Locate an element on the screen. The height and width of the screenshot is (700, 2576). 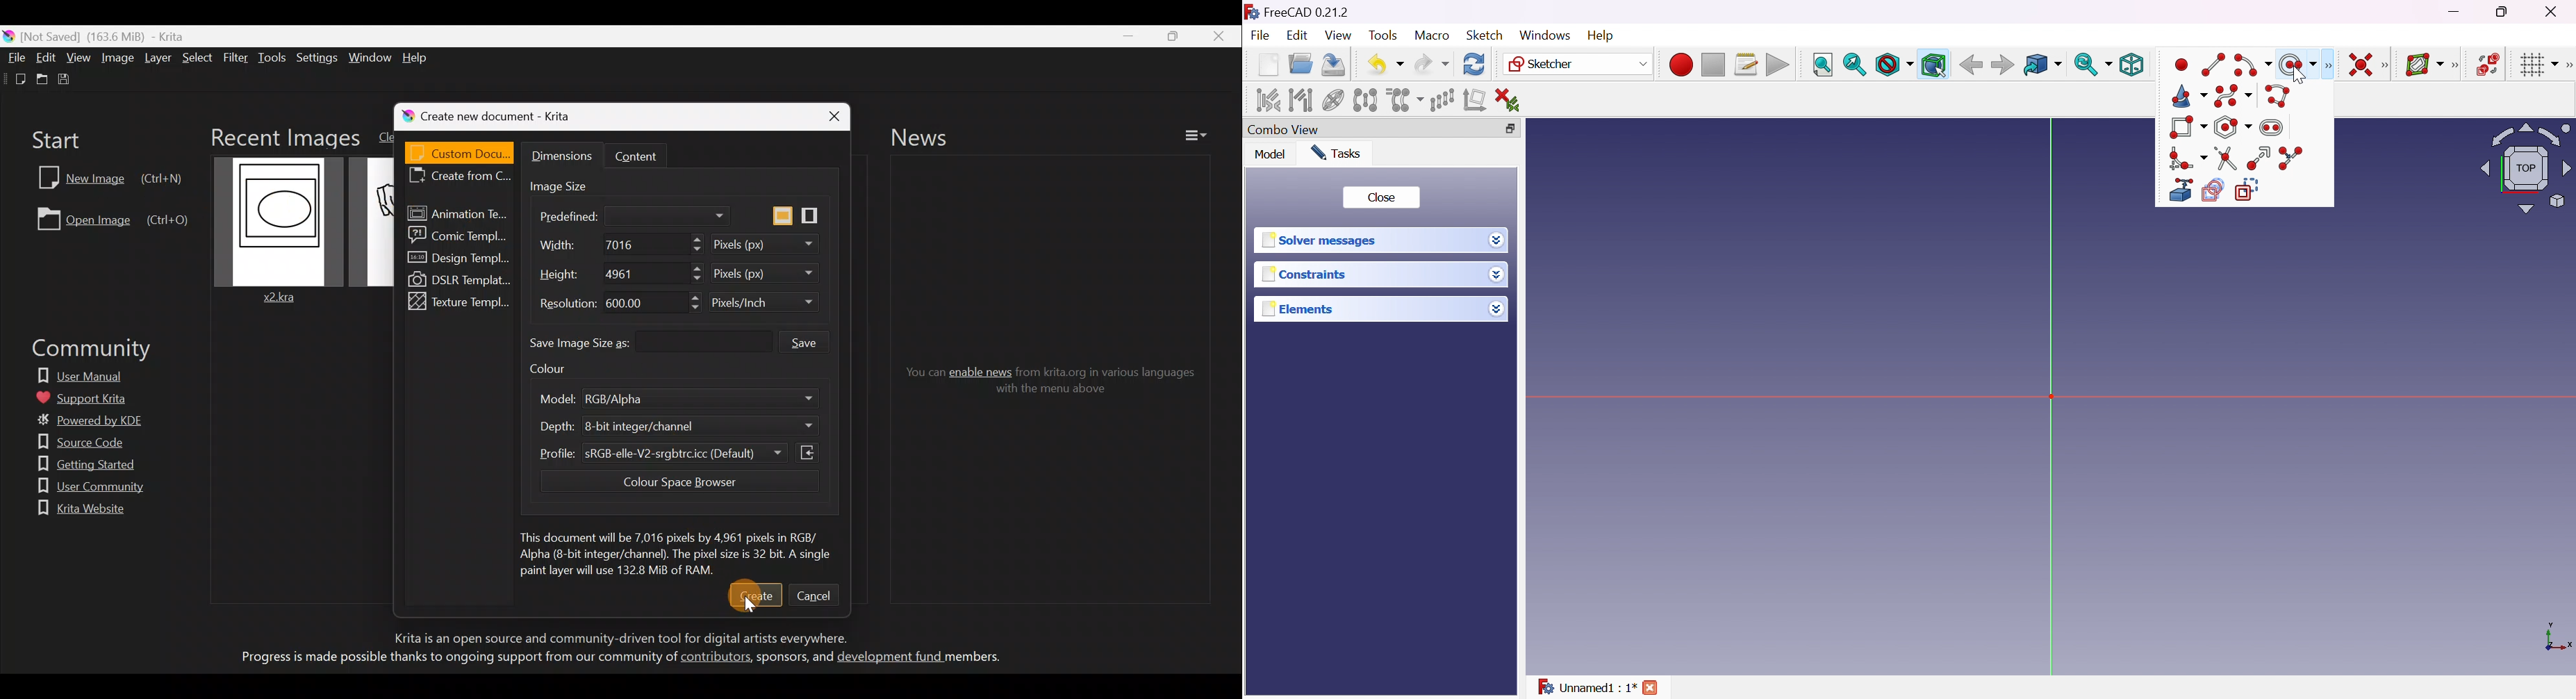
x, y axis is located at coordinates (2557, 638).